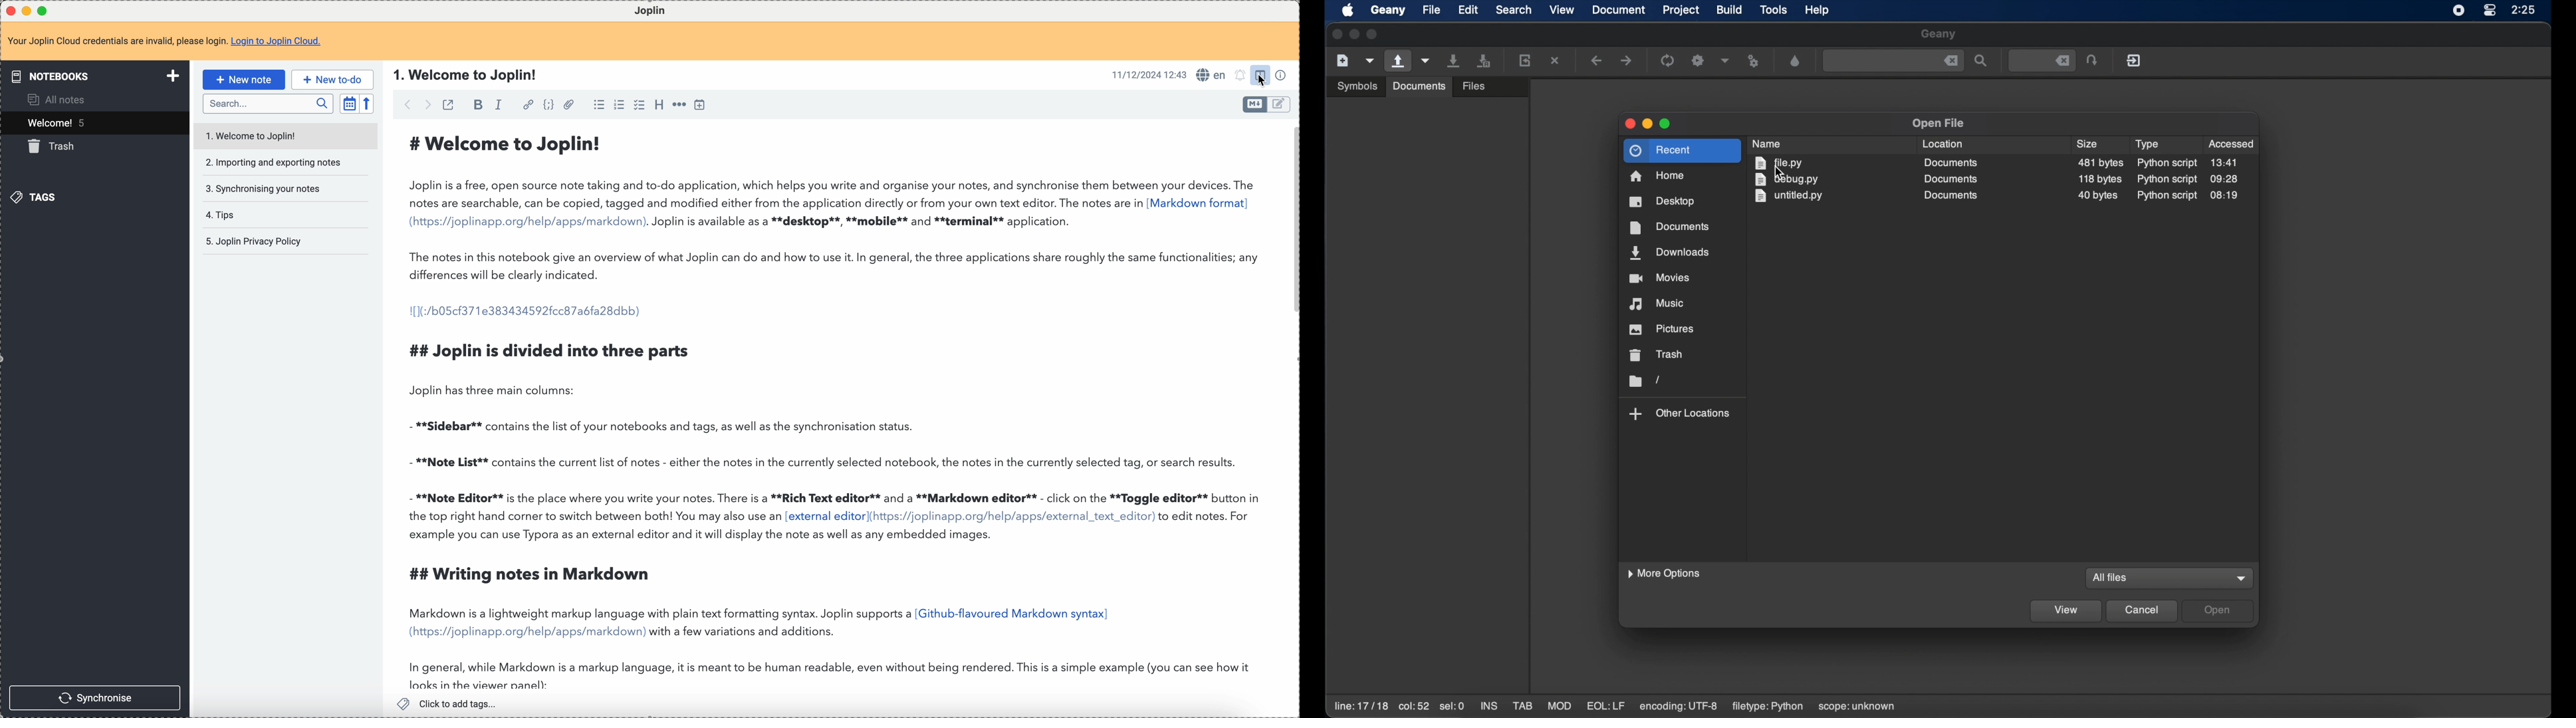 This screenshot has height=728, width=2576. What do you see at coordinates (836, 676) in the screenshot?
I see `In general, while Markdown is a markup language, it is meant to be human readable, even without being rendered. This is a simple example (you can see how it
looks in the viewer panel):` at bounding box center [836, 676].